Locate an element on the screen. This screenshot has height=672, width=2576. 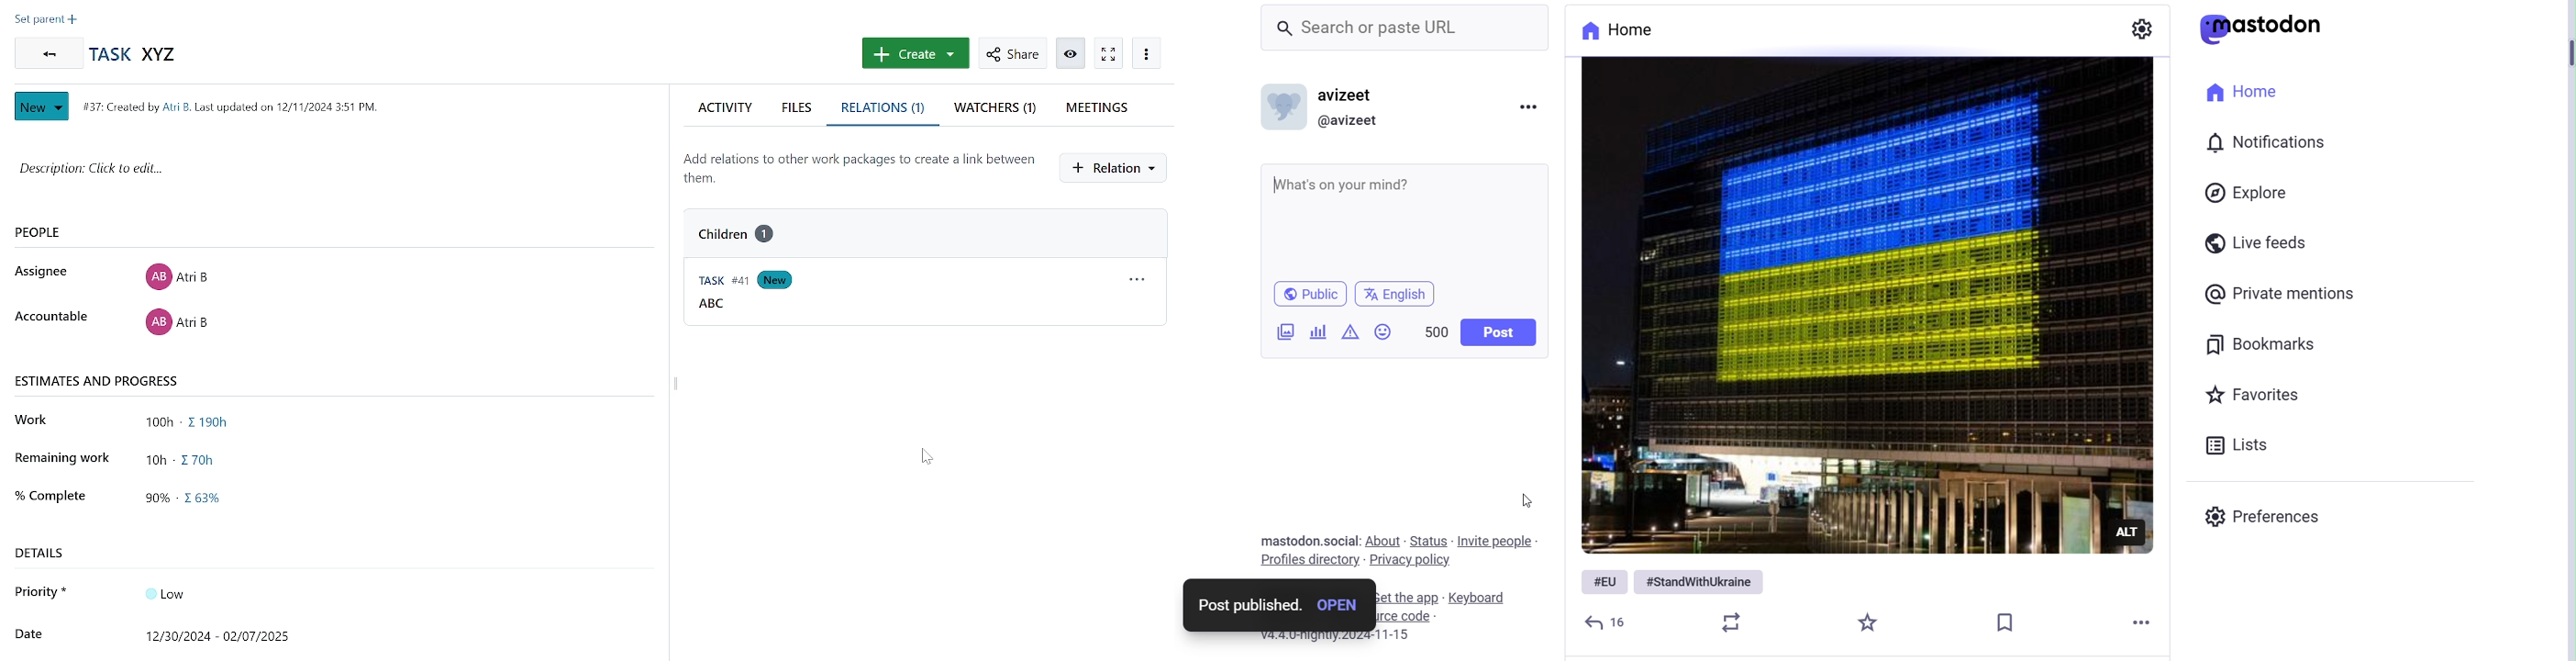
Post Published is located at coordinates (1278, 607).